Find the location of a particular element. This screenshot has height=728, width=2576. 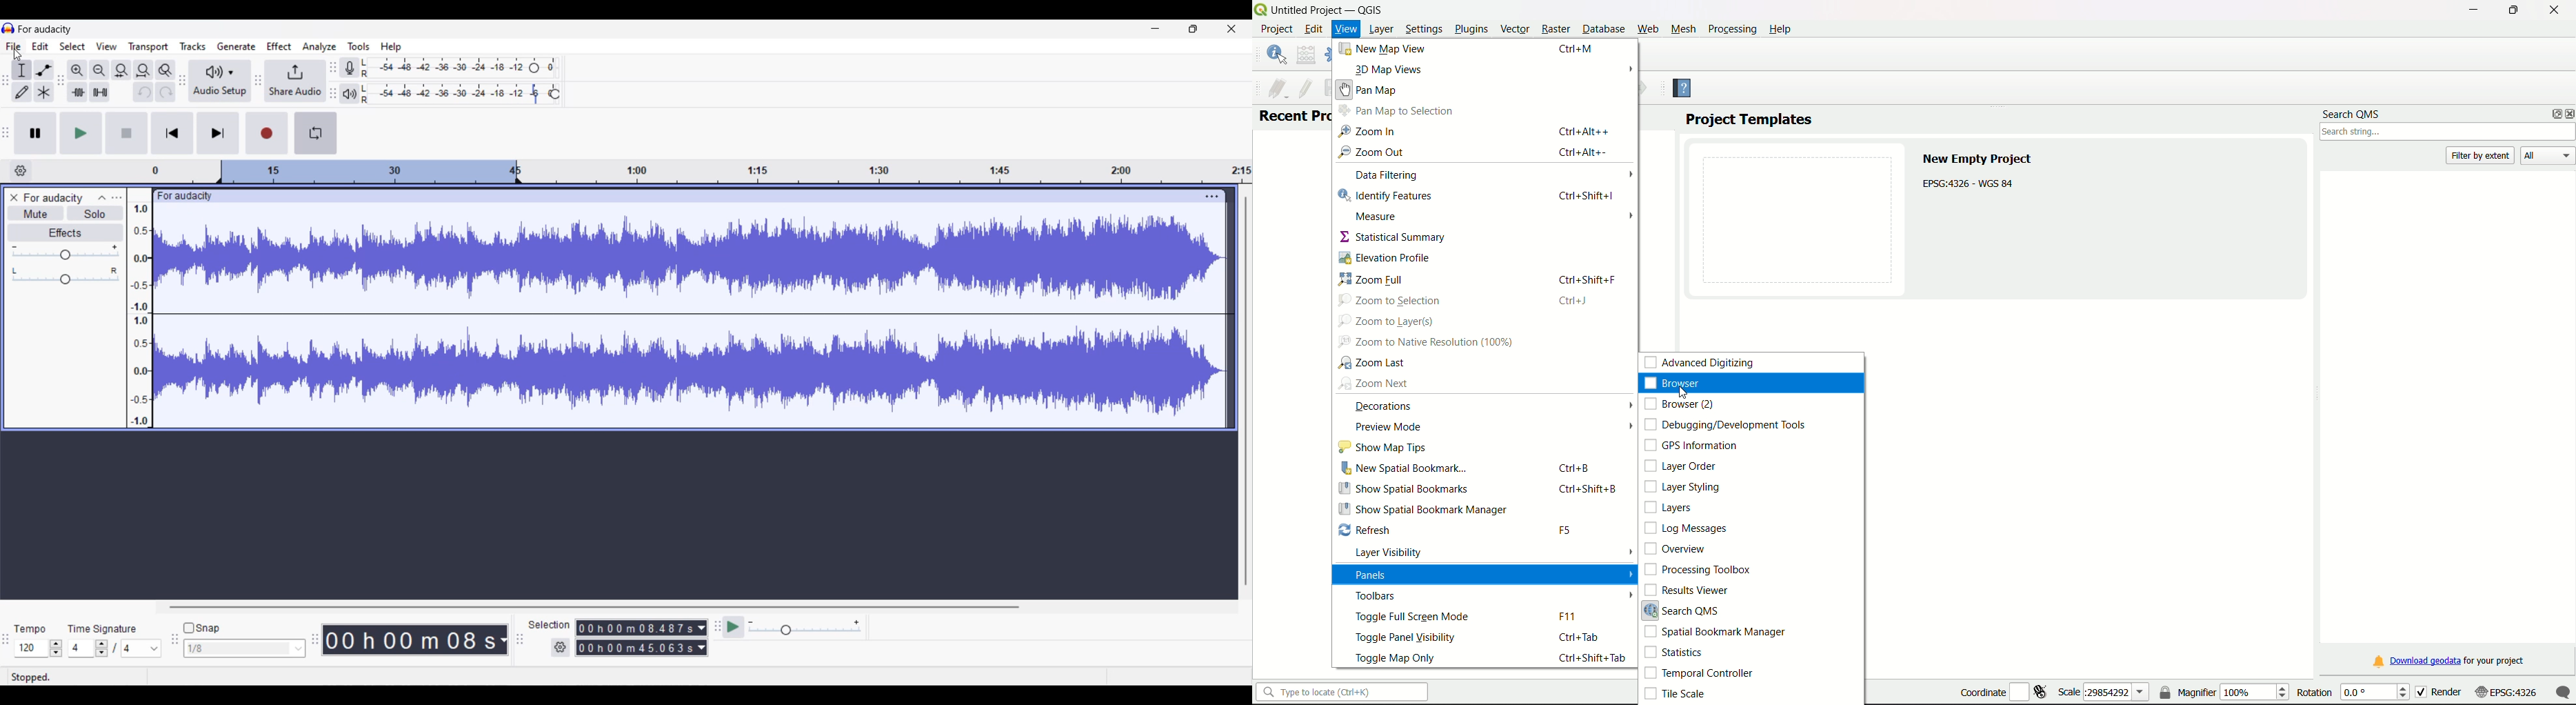

Software logo is located at coordinates (8, 28).